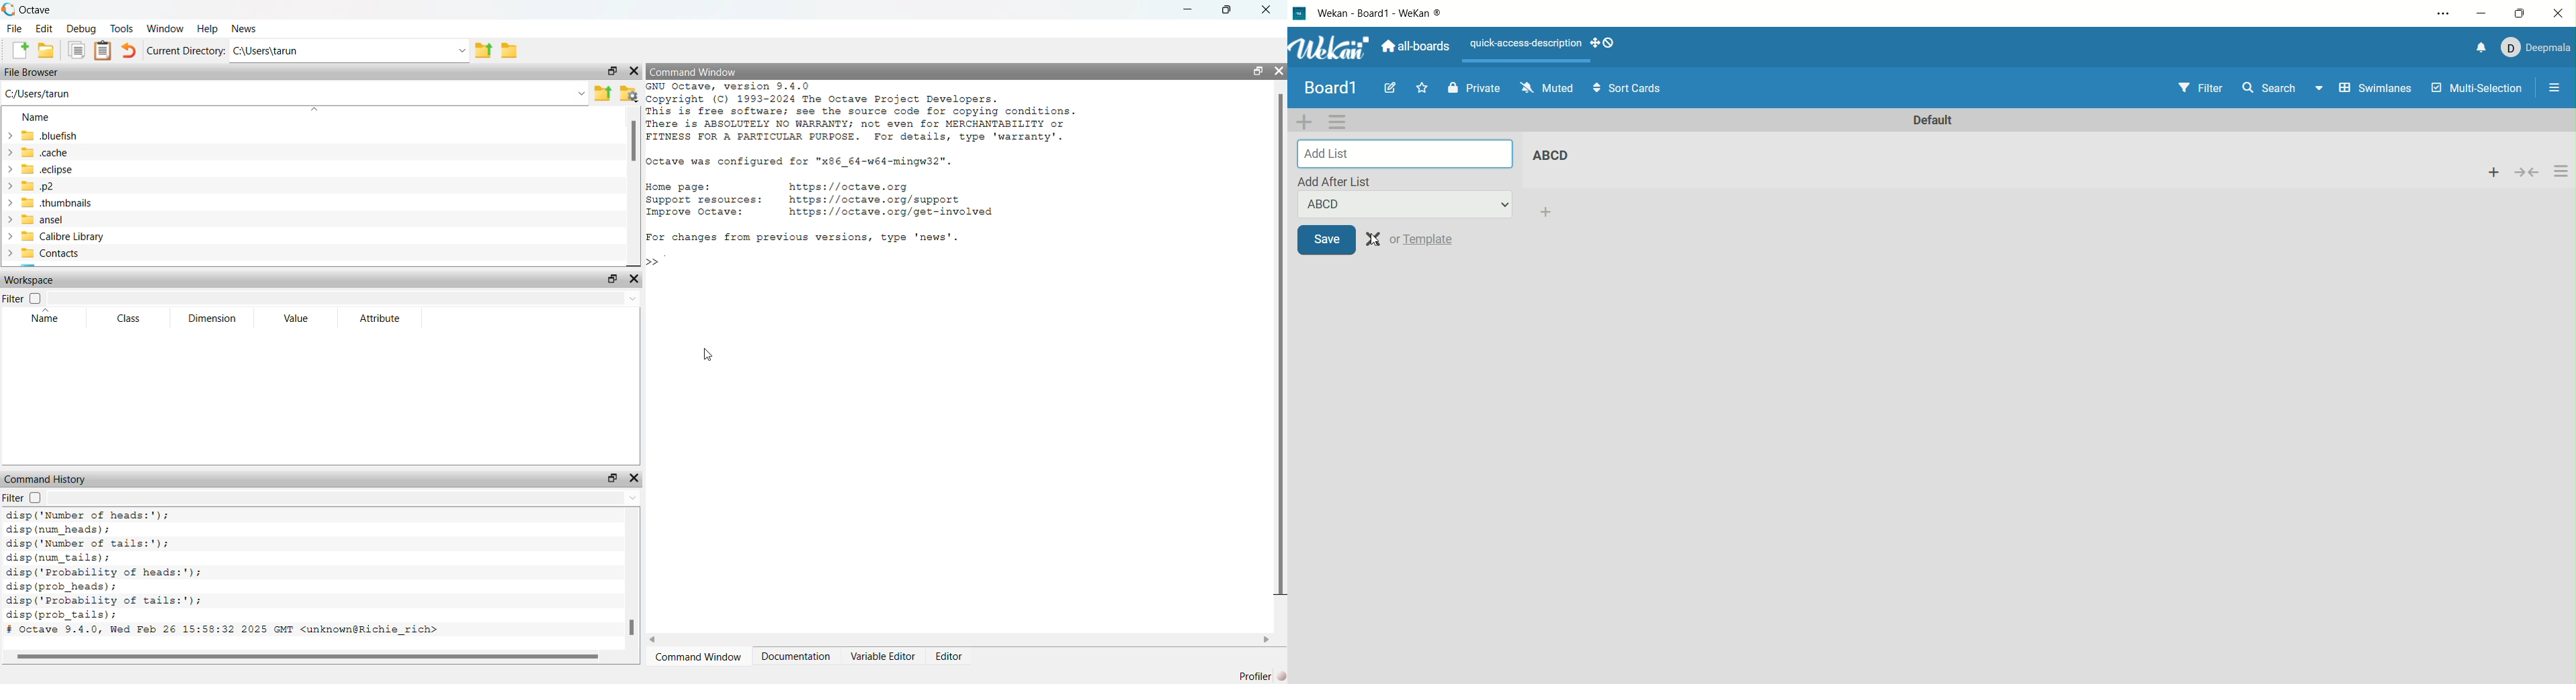 The width and height of the screenshot is (2576, 700). I want to click on One directory up, so click(602, 93).